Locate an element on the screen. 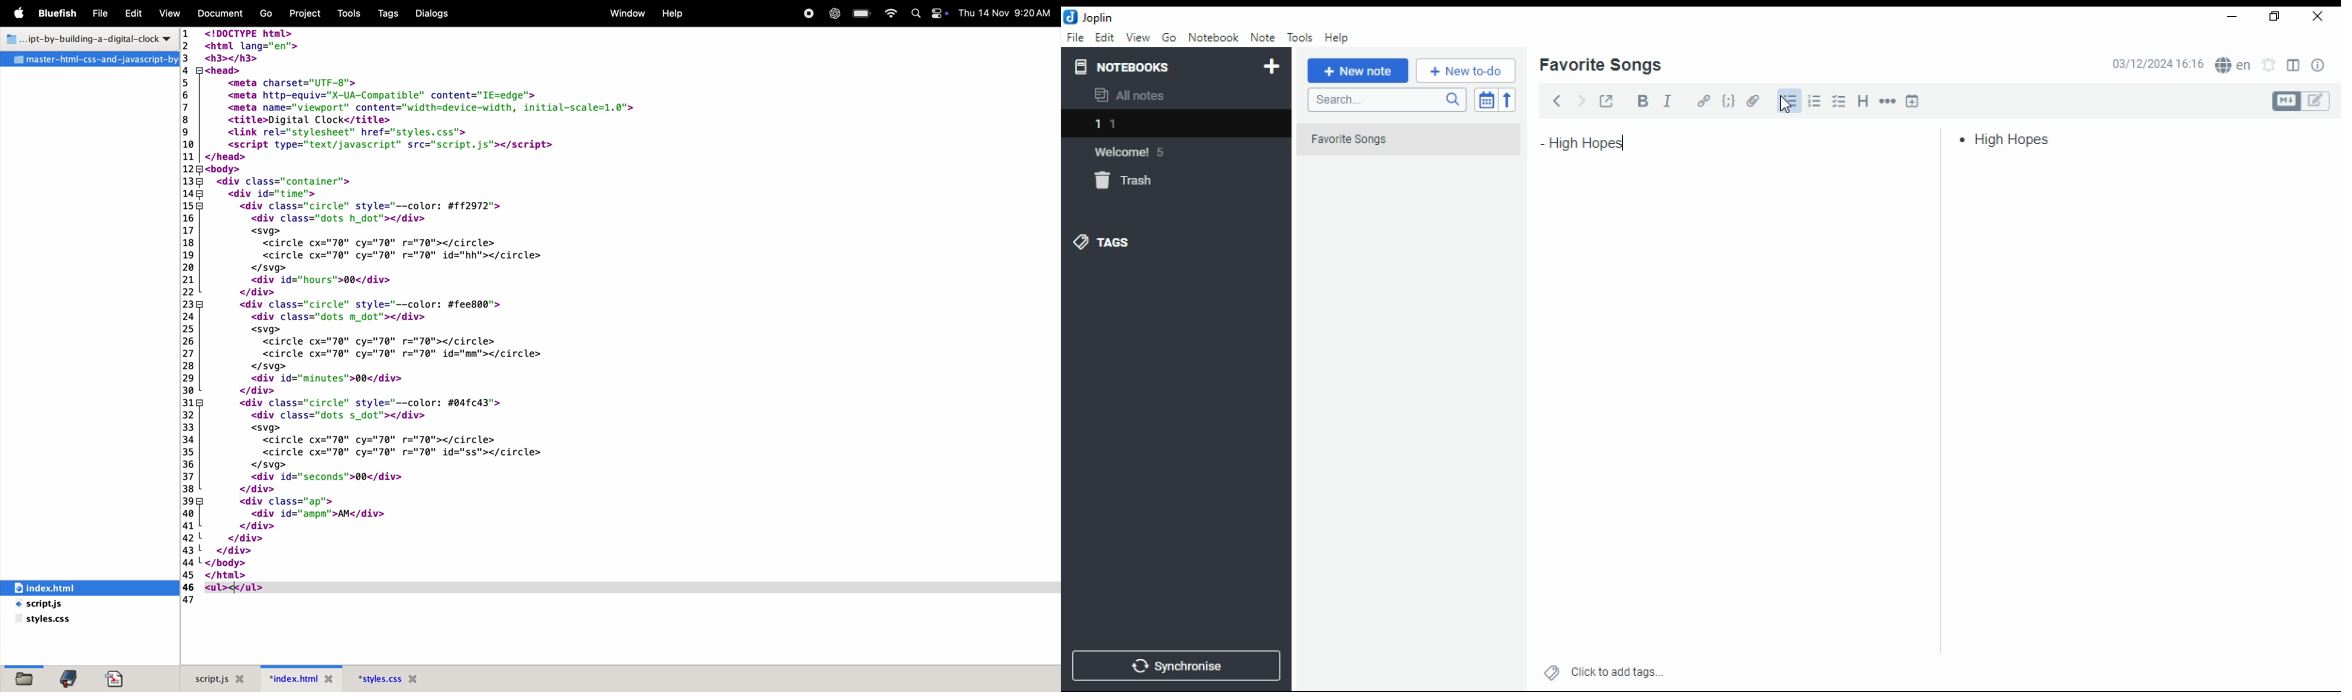  bold is located at coordinates (1642, 101).